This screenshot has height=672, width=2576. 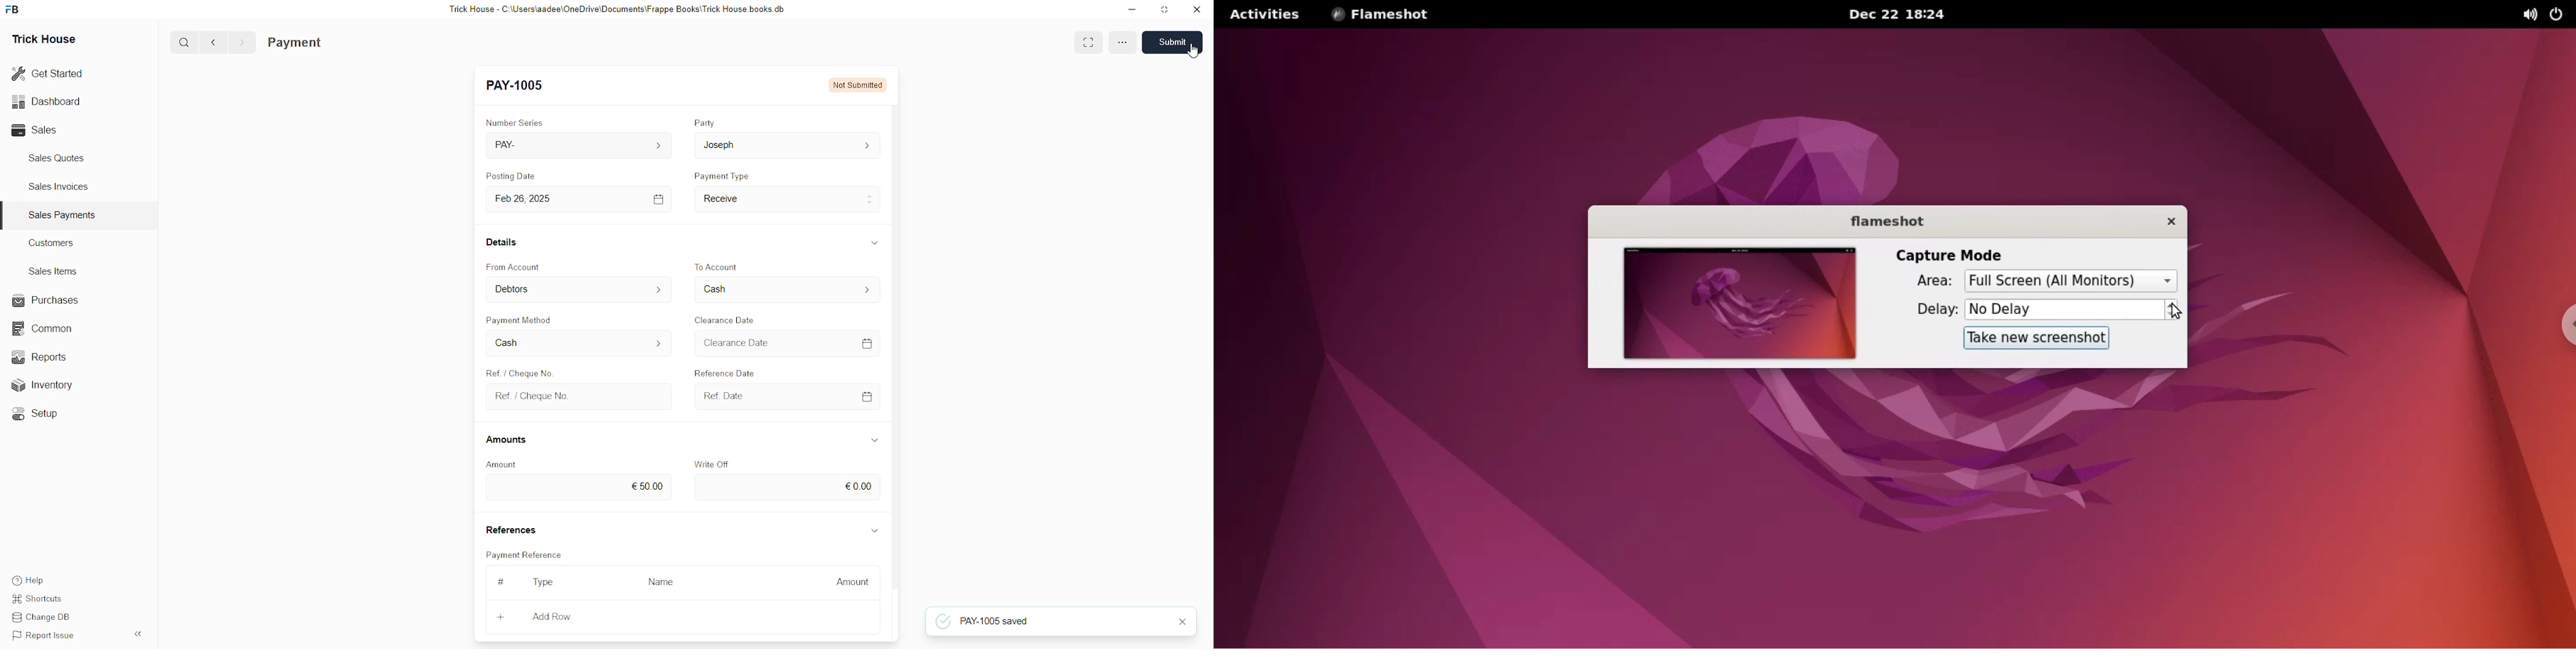 What do you see at coordinates (44, 40) in the screenshot?
I see `Trick House` at bounding box center [44, 40].